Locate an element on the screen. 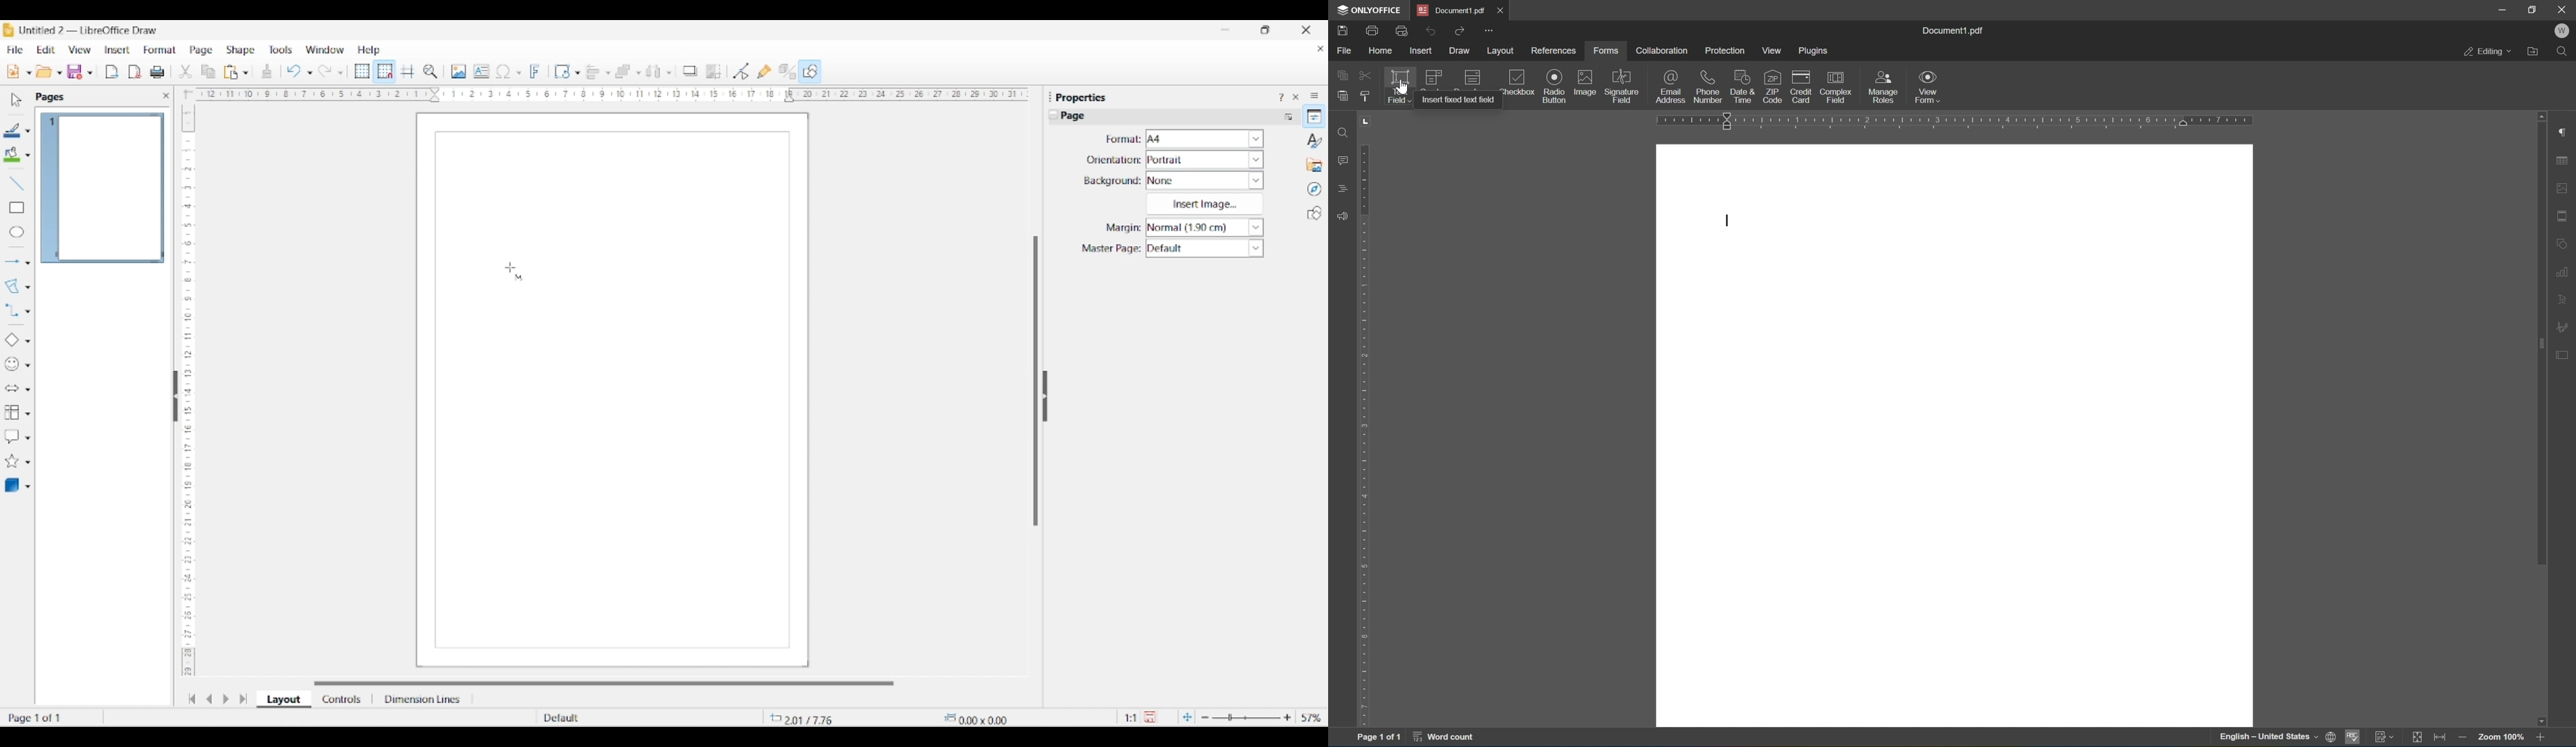 Image resolution: width=2576 pixels, height=756 pixels. Dimension lines is located at coordinates (423, 699).